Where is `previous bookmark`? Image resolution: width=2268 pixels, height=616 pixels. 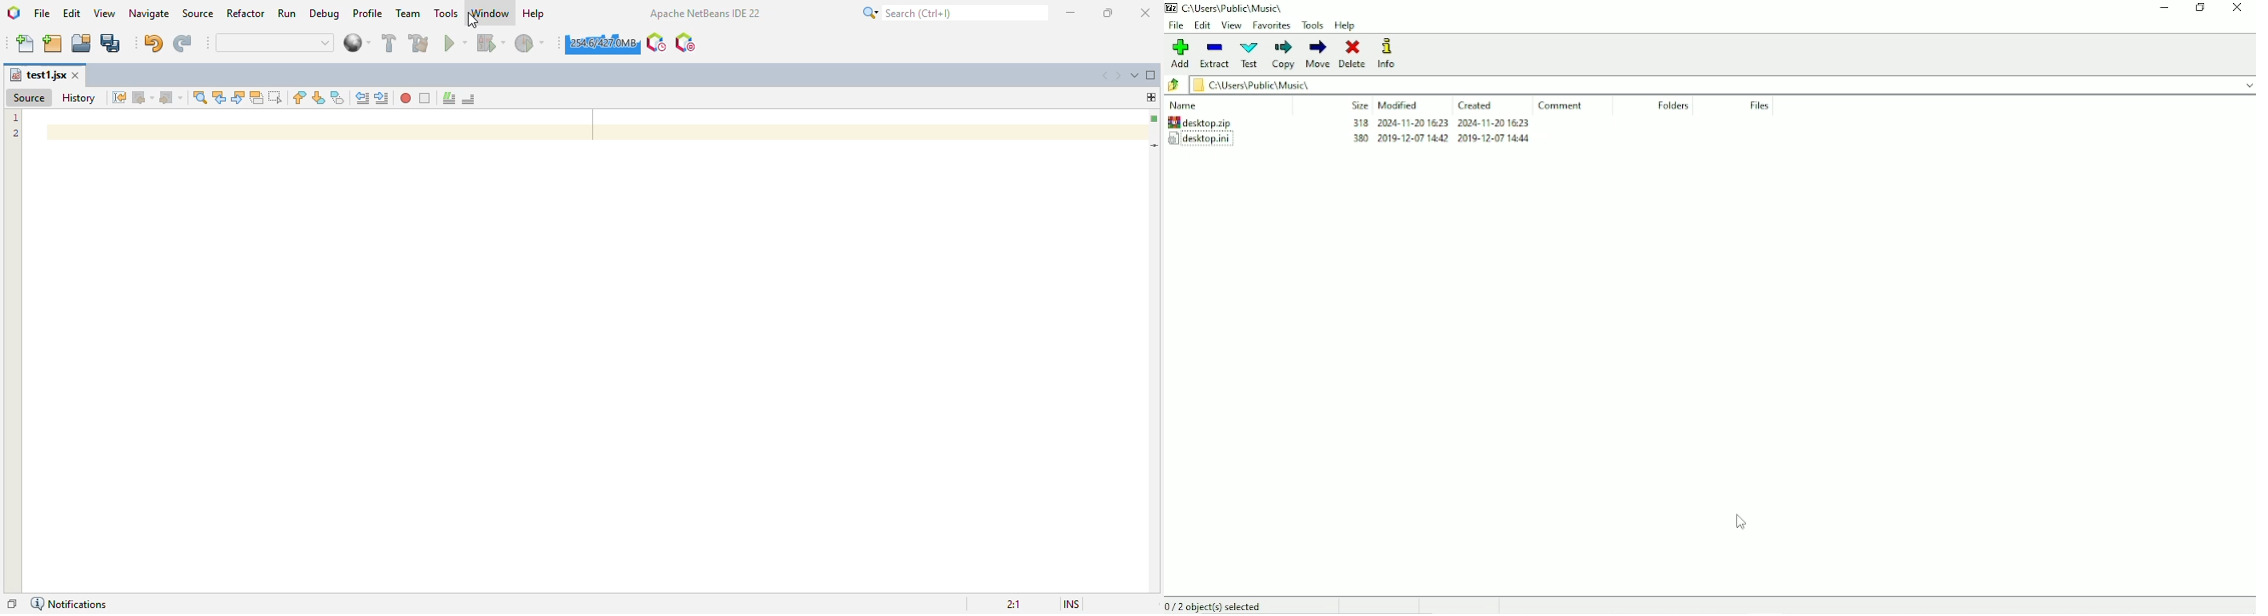 previous bookmark is located at coordinates (300, 97).